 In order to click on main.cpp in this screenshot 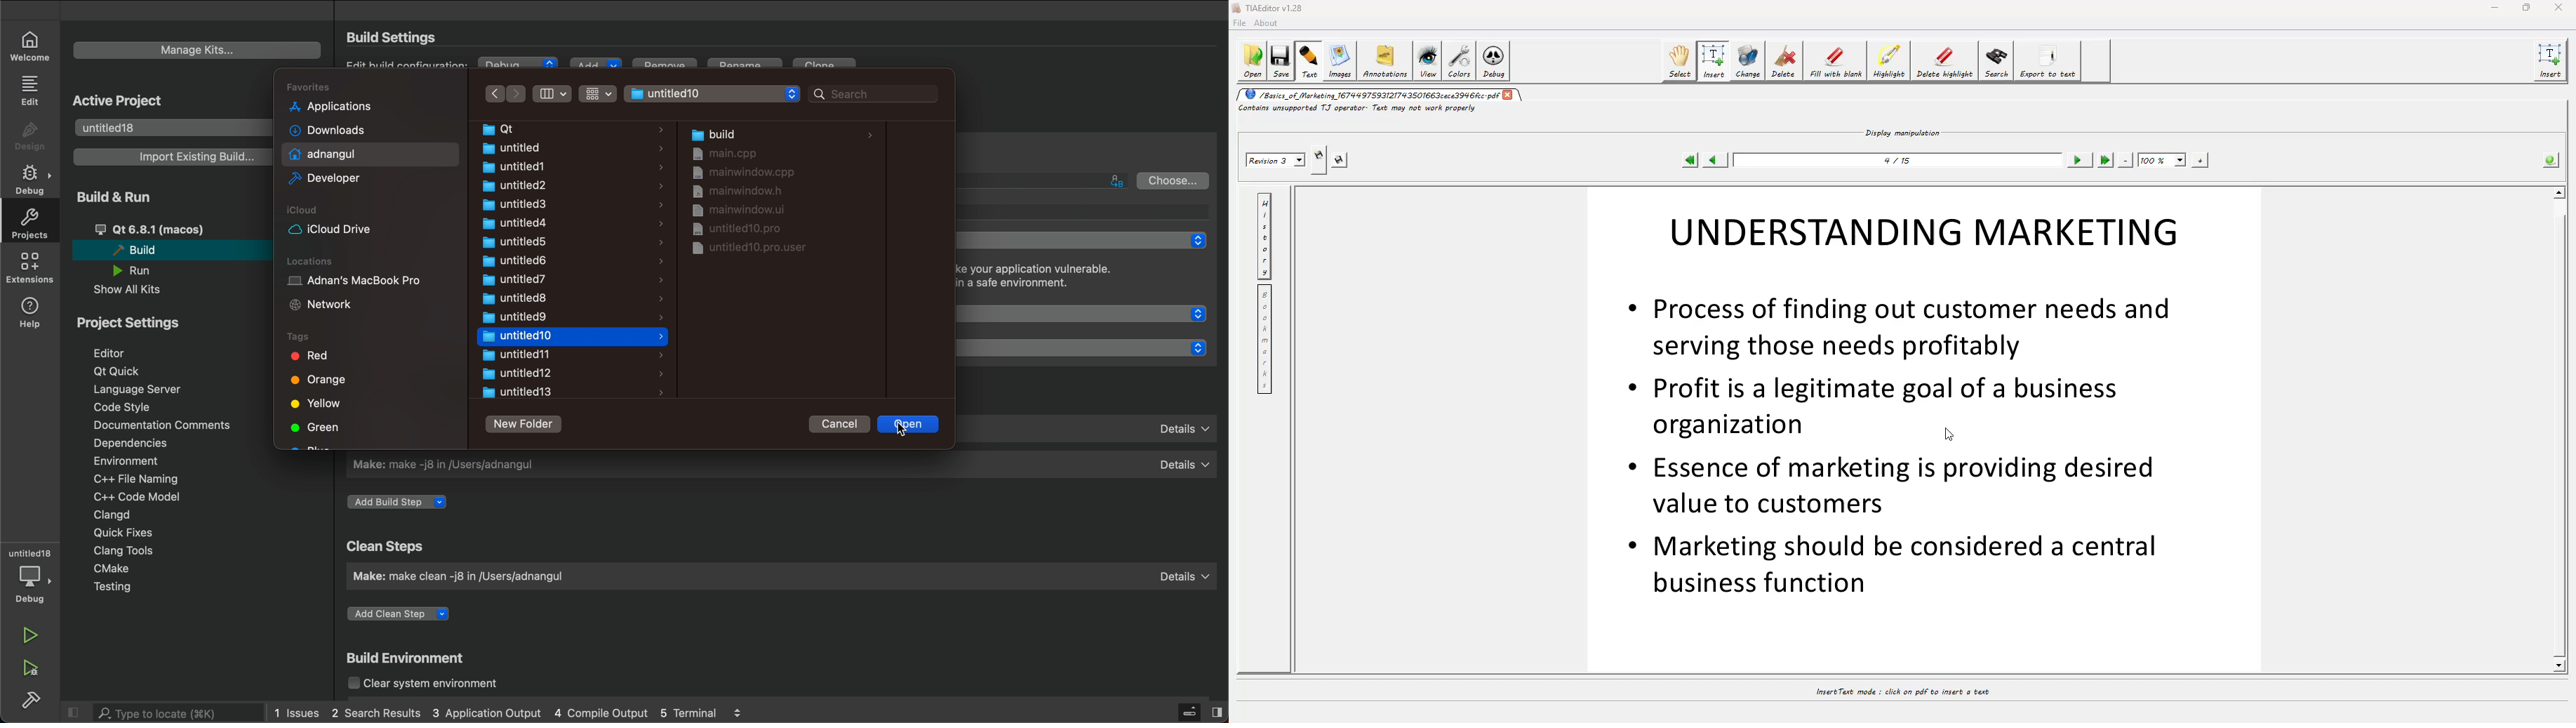, I will do `click(721, 152)`.